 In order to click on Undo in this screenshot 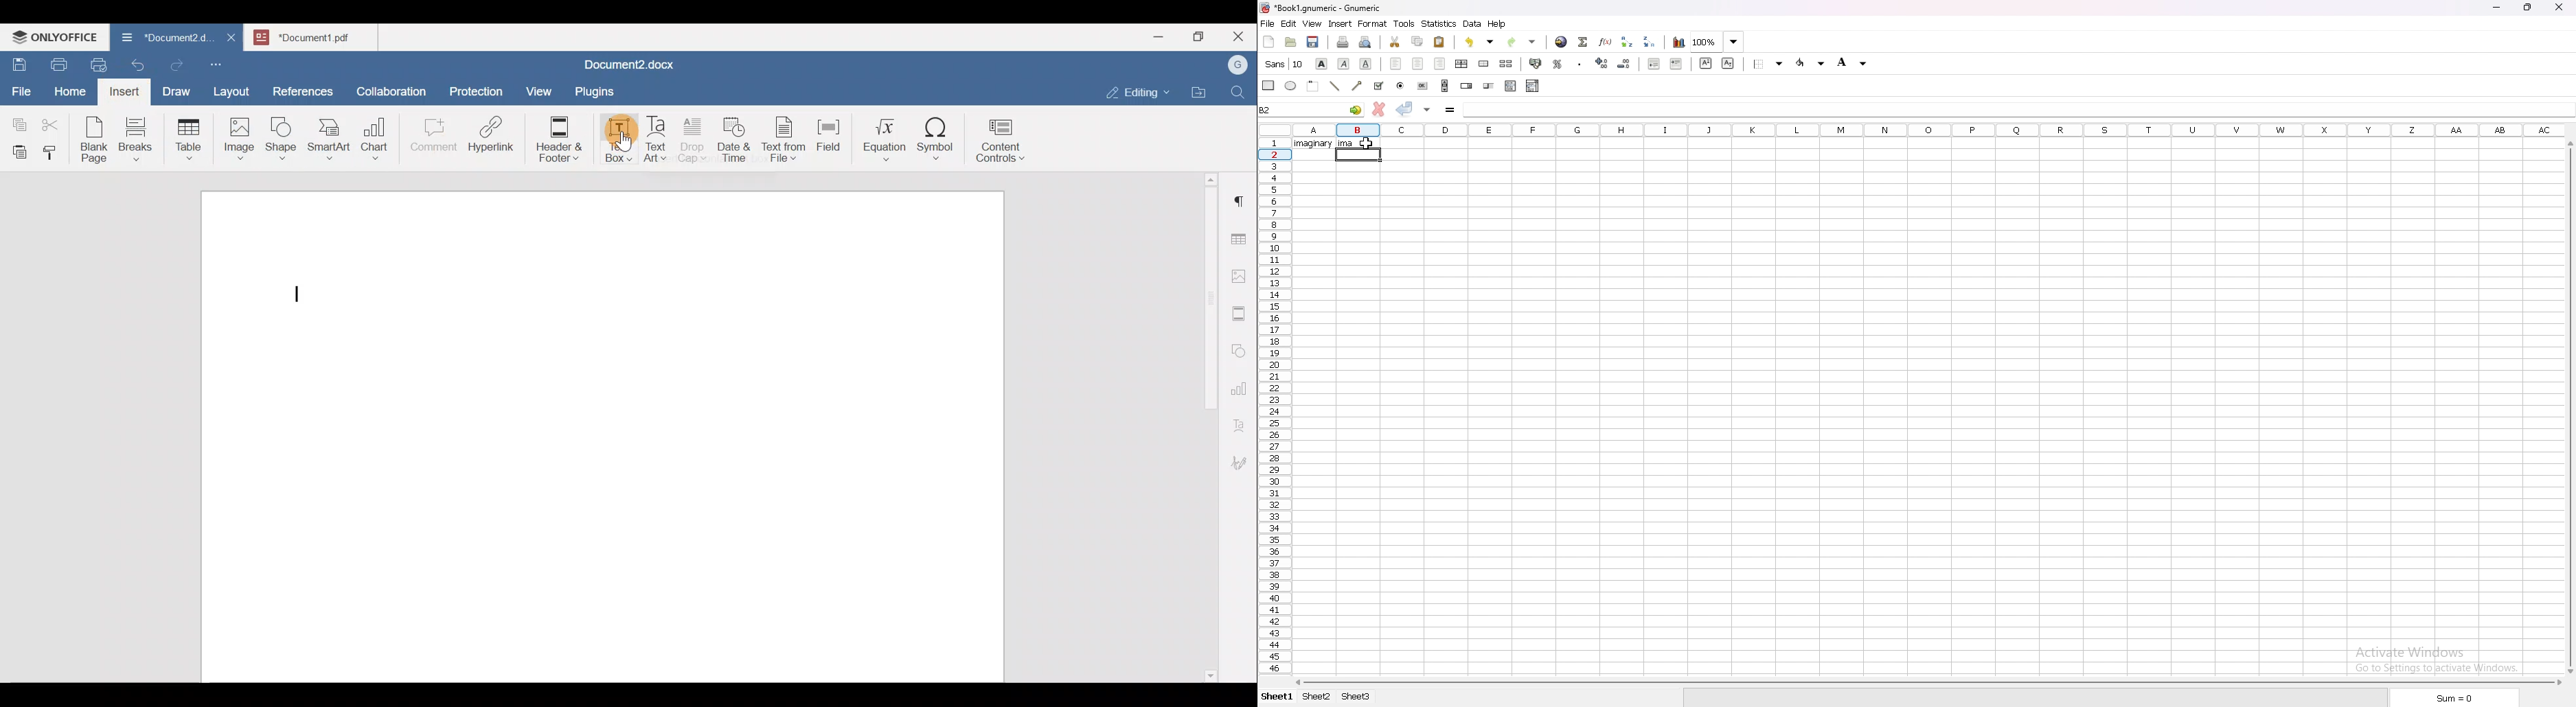, I will do `click(135, 63)`.